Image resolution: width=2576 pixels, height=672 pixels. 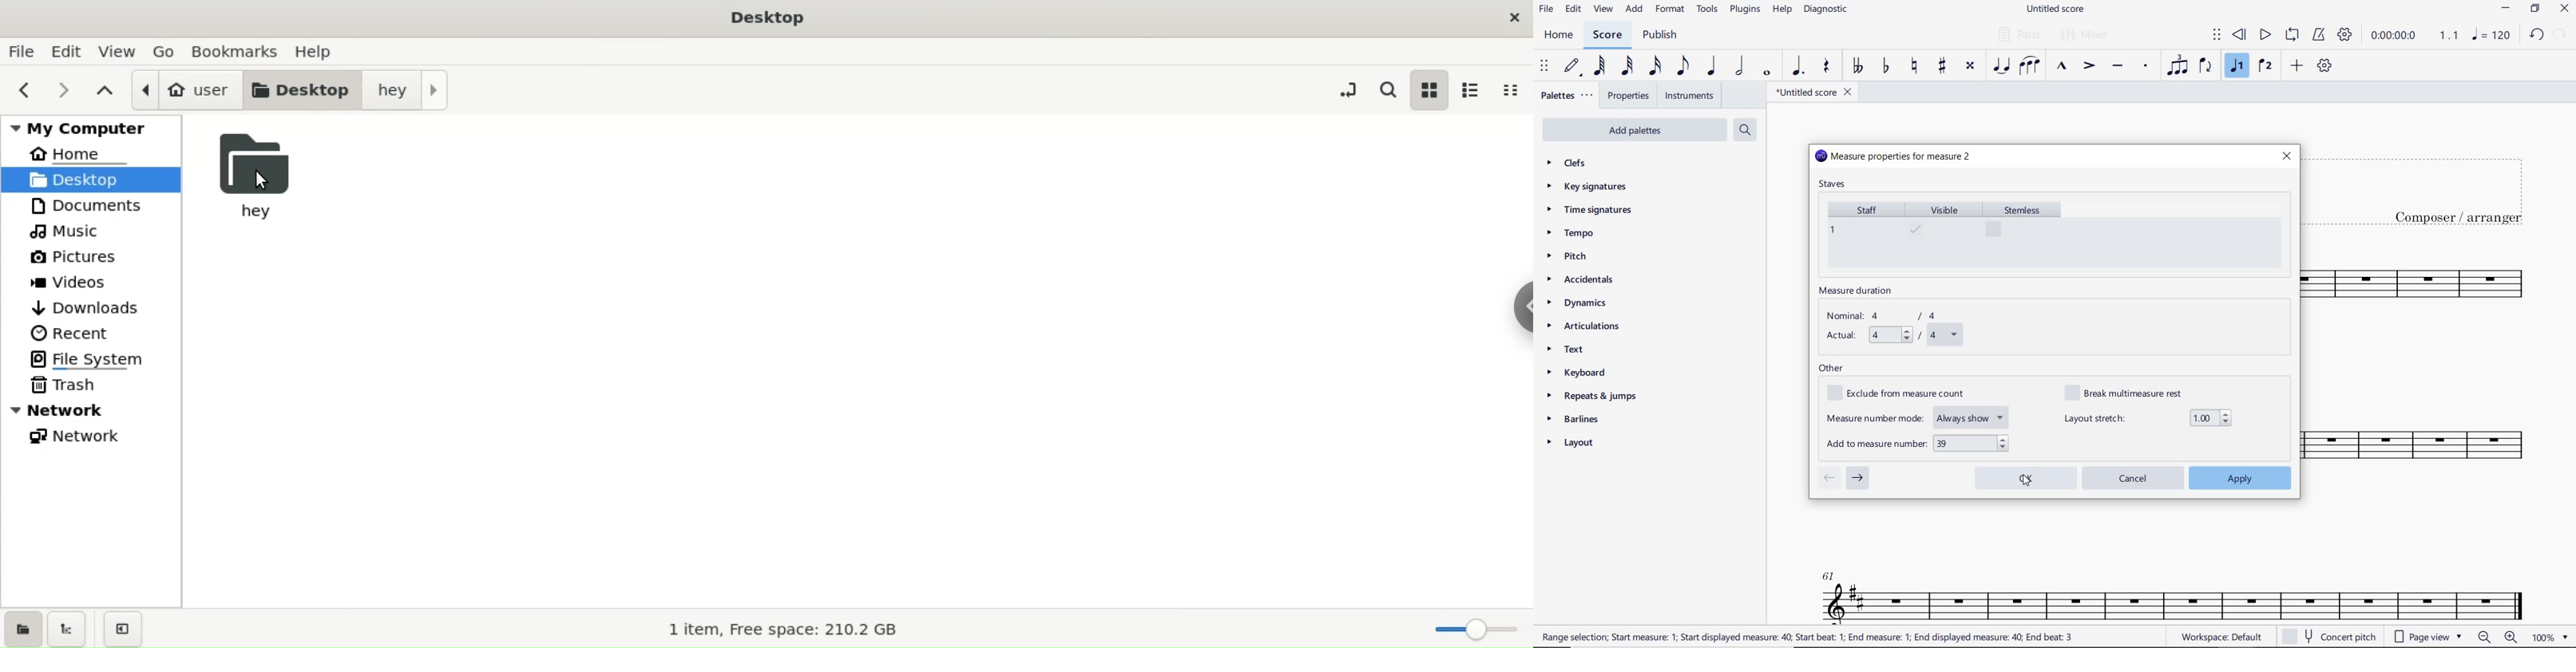 I want to click on zoom factor, so click(x=2549, y=637).